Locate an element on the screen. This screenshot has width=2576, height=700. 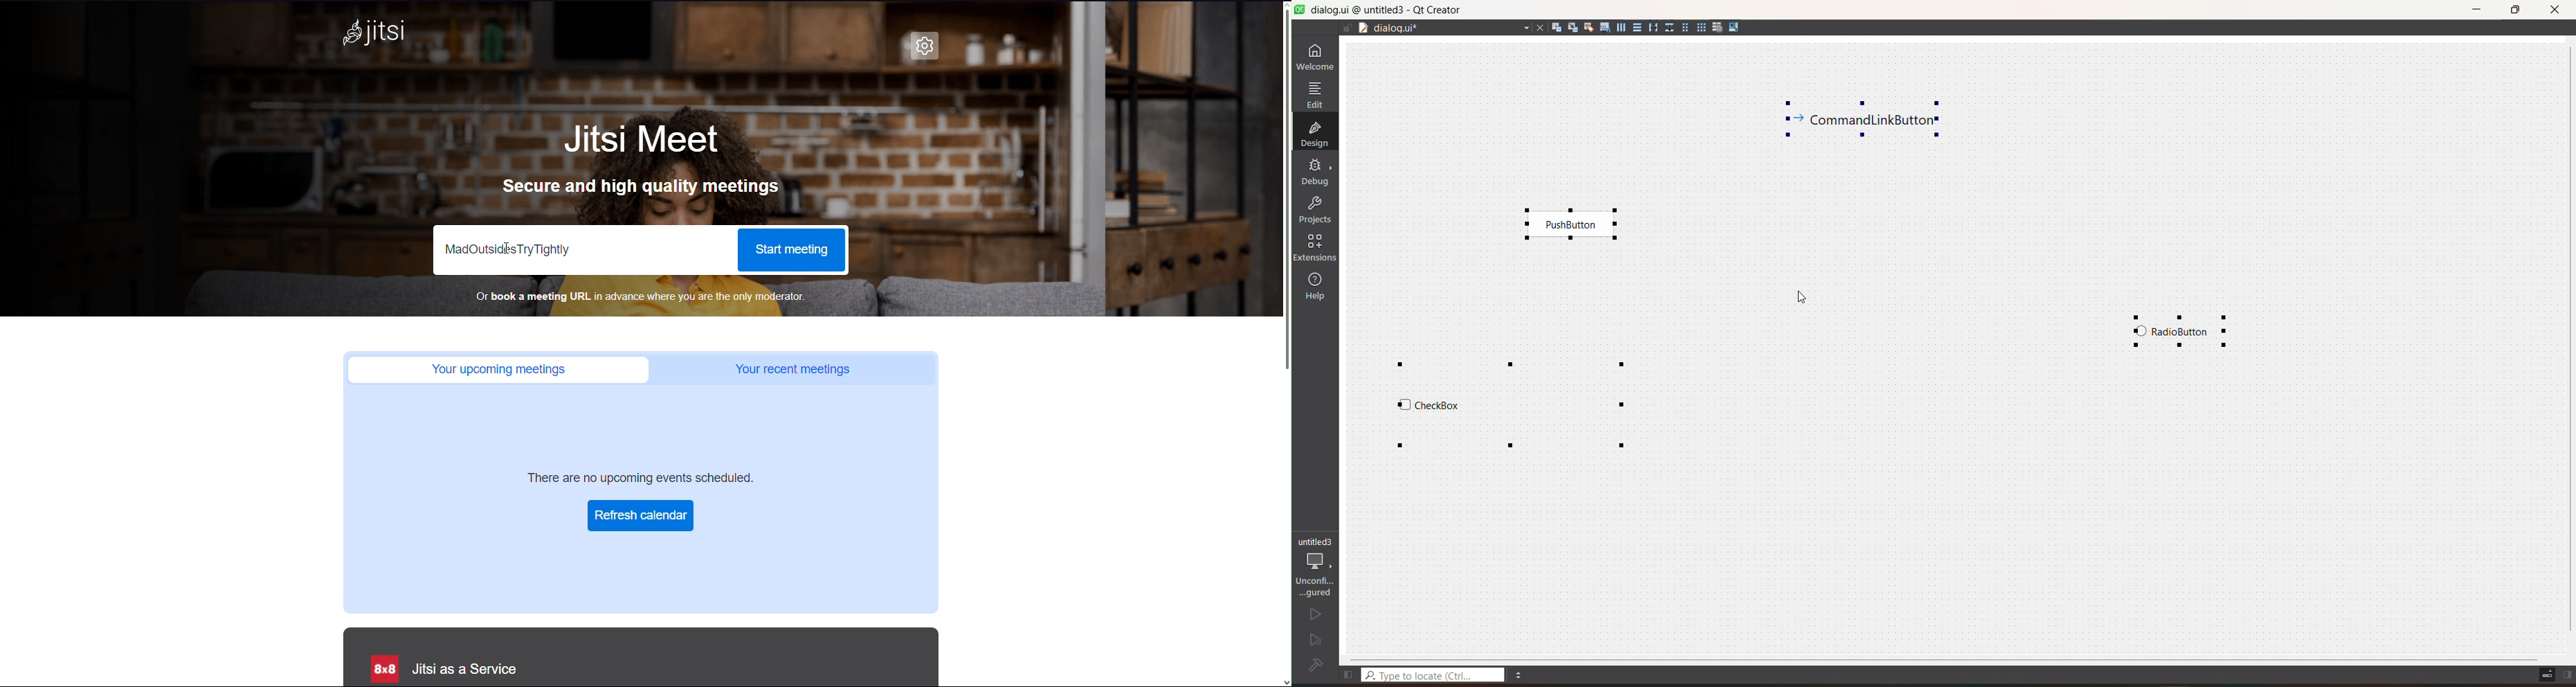
Cursor is located at coordinates (507, 249).